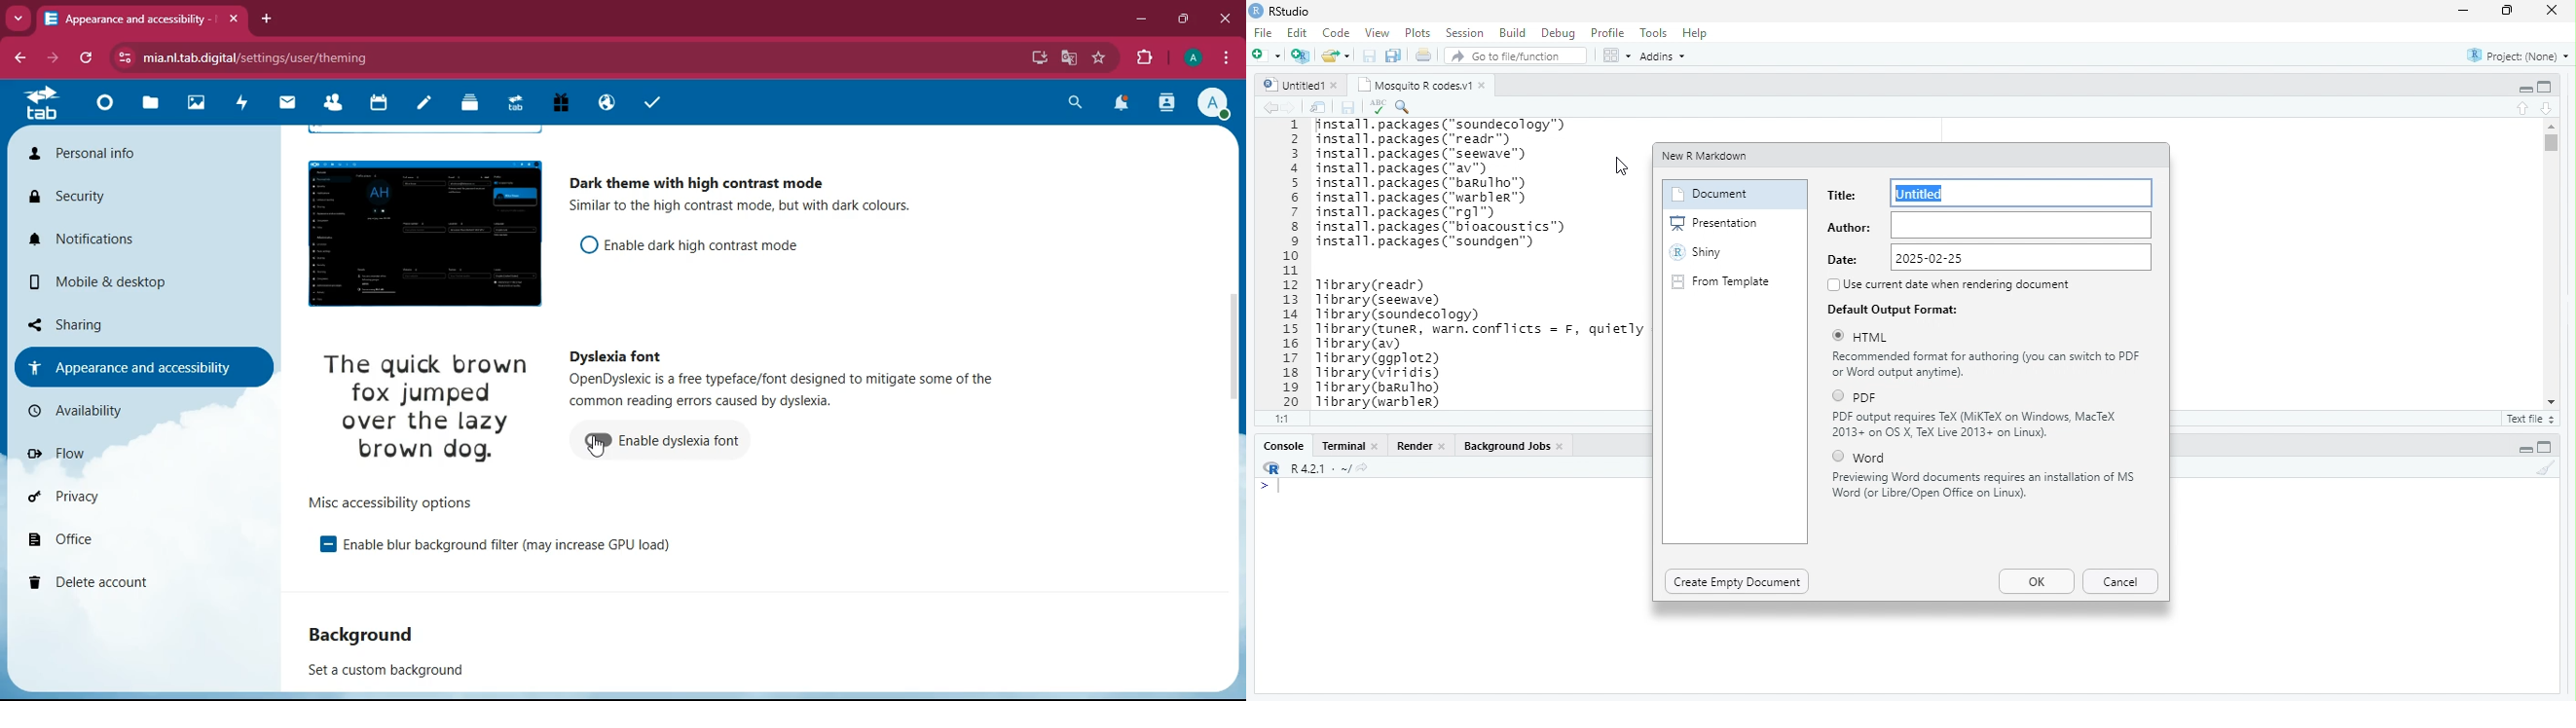 The width and height of the screenshot is (2576, 728). What do you see at coordinates (1697, 252) in the screenshot?
I see `Shiny` at bounding box center [1697, 252].